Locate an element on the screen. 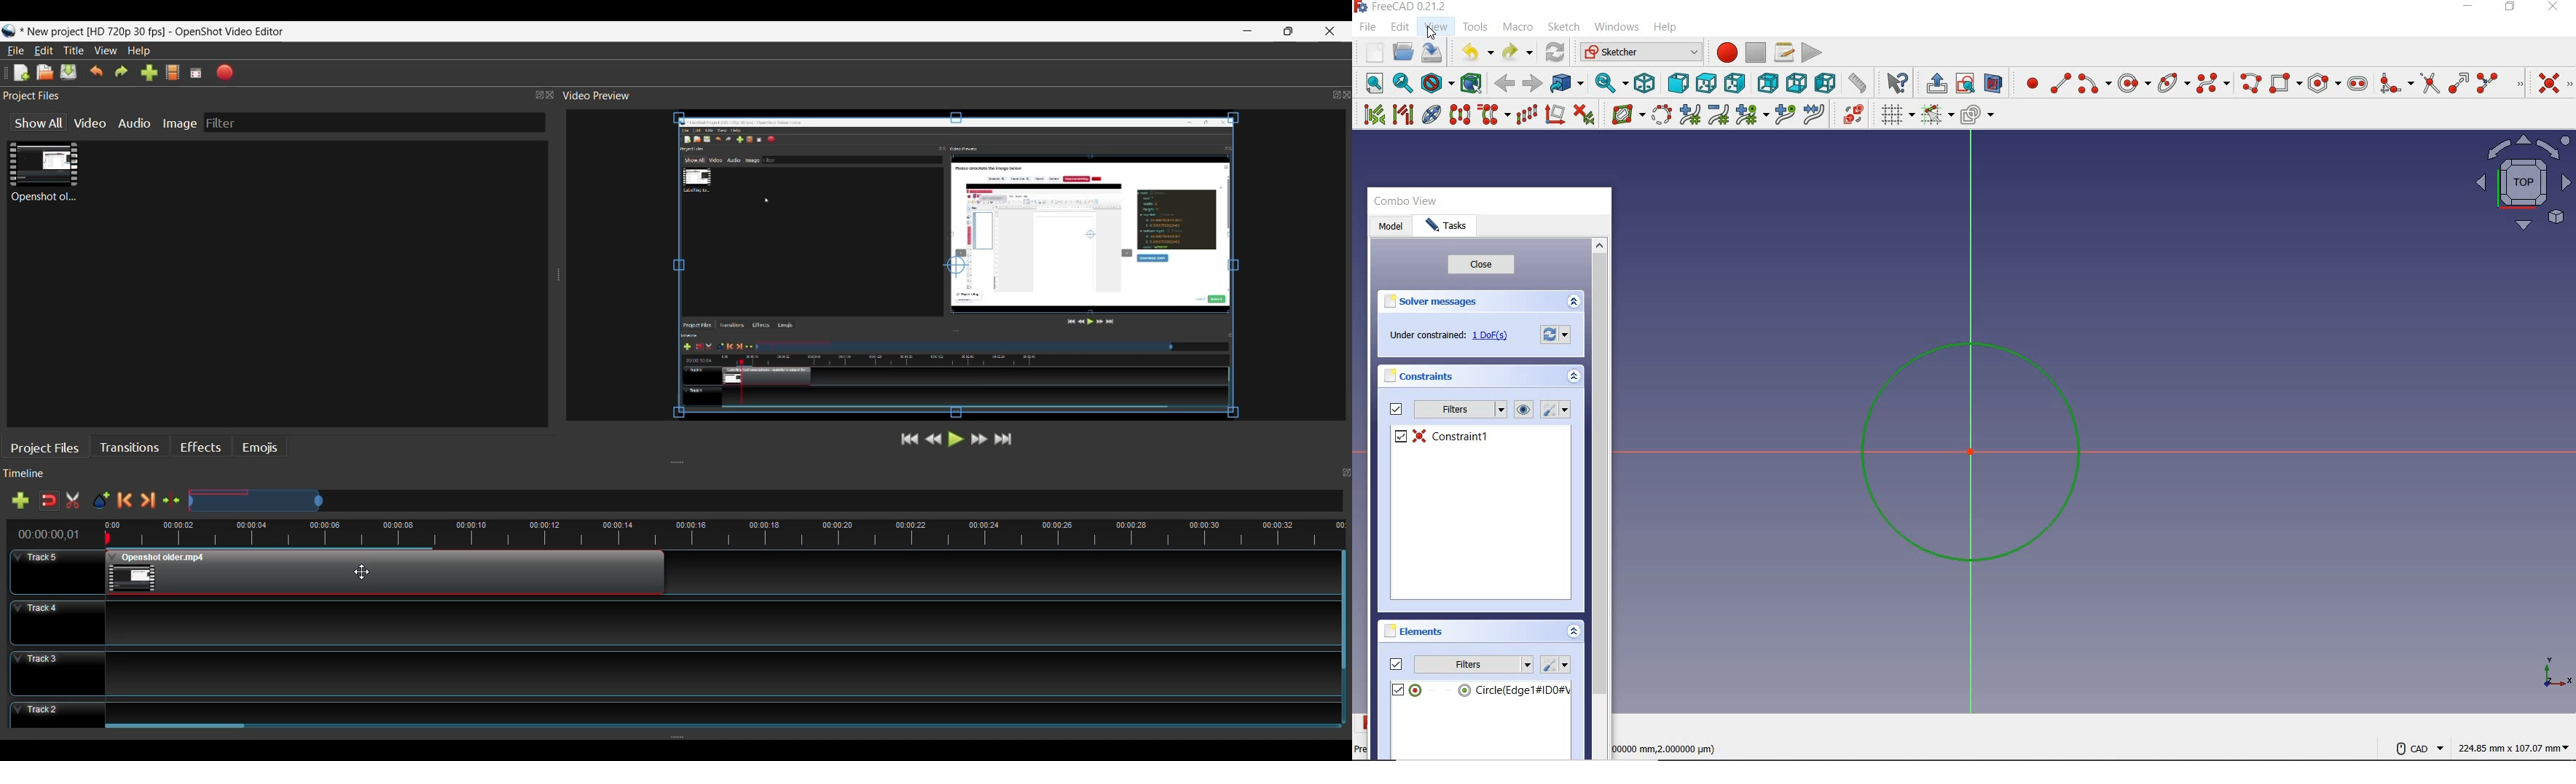 The image size is (2576, 784). settings is located at coordinates (1559, 410).